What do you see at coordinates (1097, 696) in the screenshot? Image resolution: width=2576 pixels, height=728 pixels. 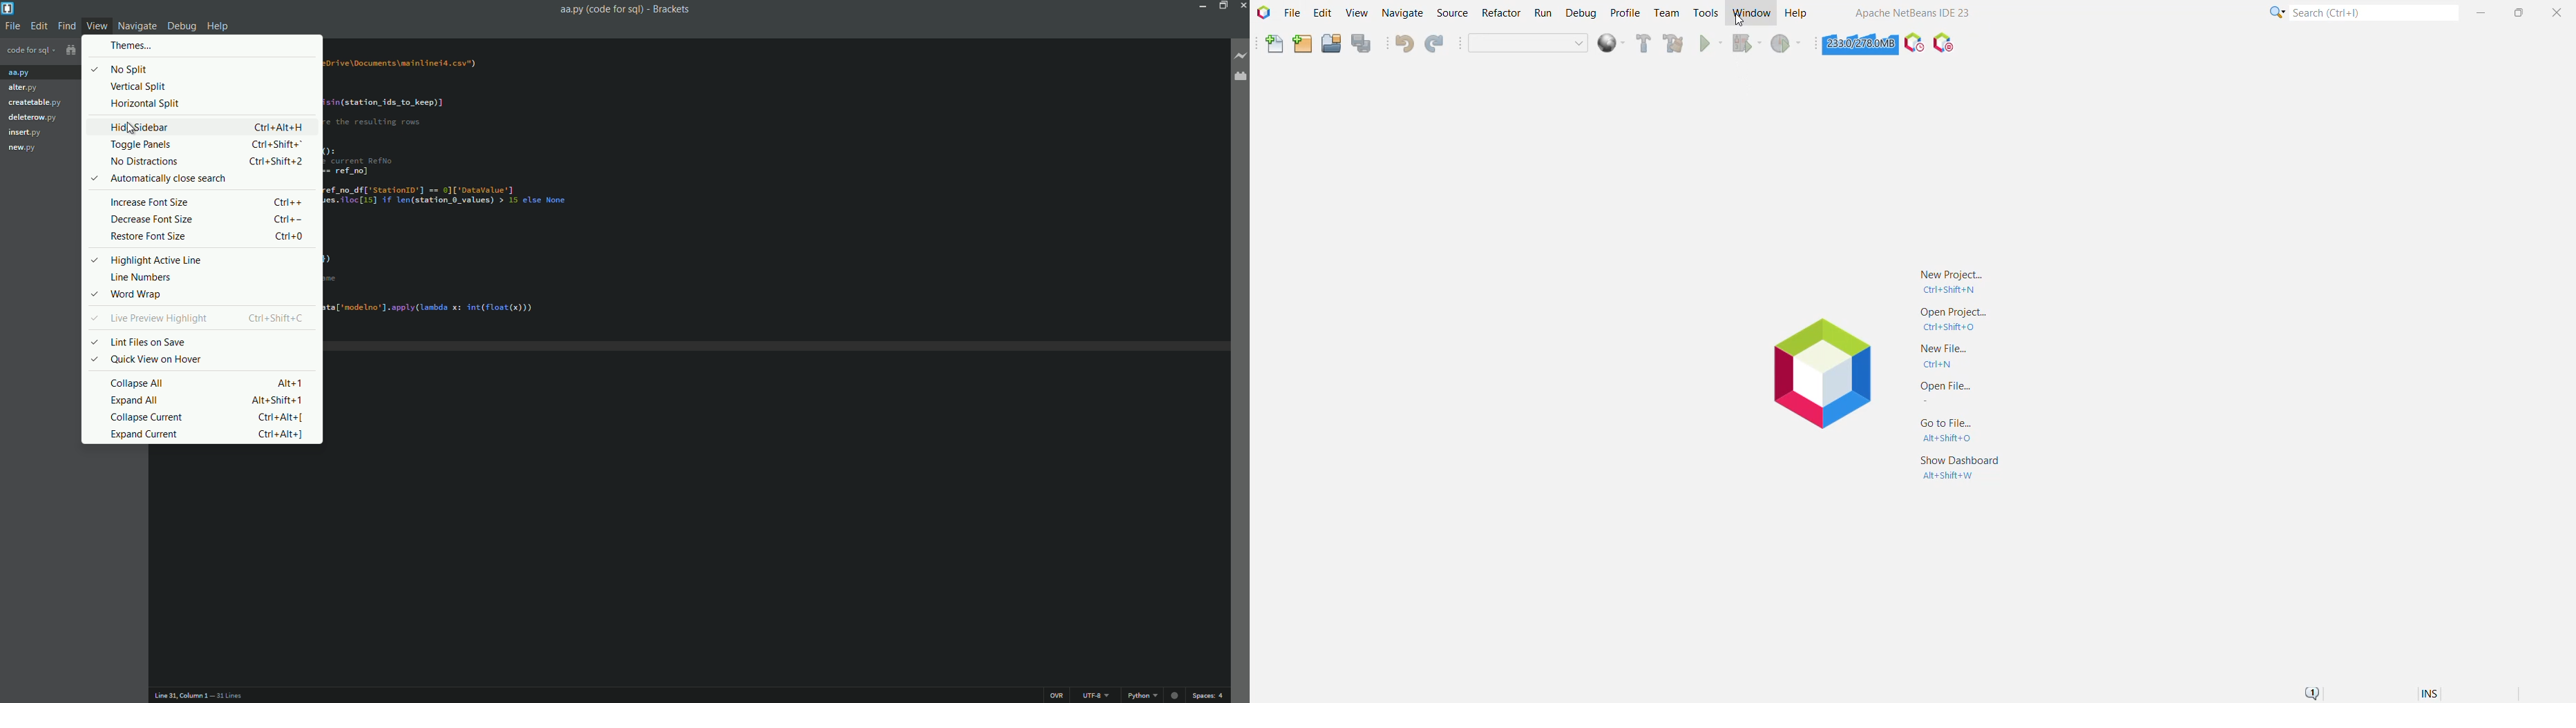 I see `file encoding button` at bounding box center [1097, 696].